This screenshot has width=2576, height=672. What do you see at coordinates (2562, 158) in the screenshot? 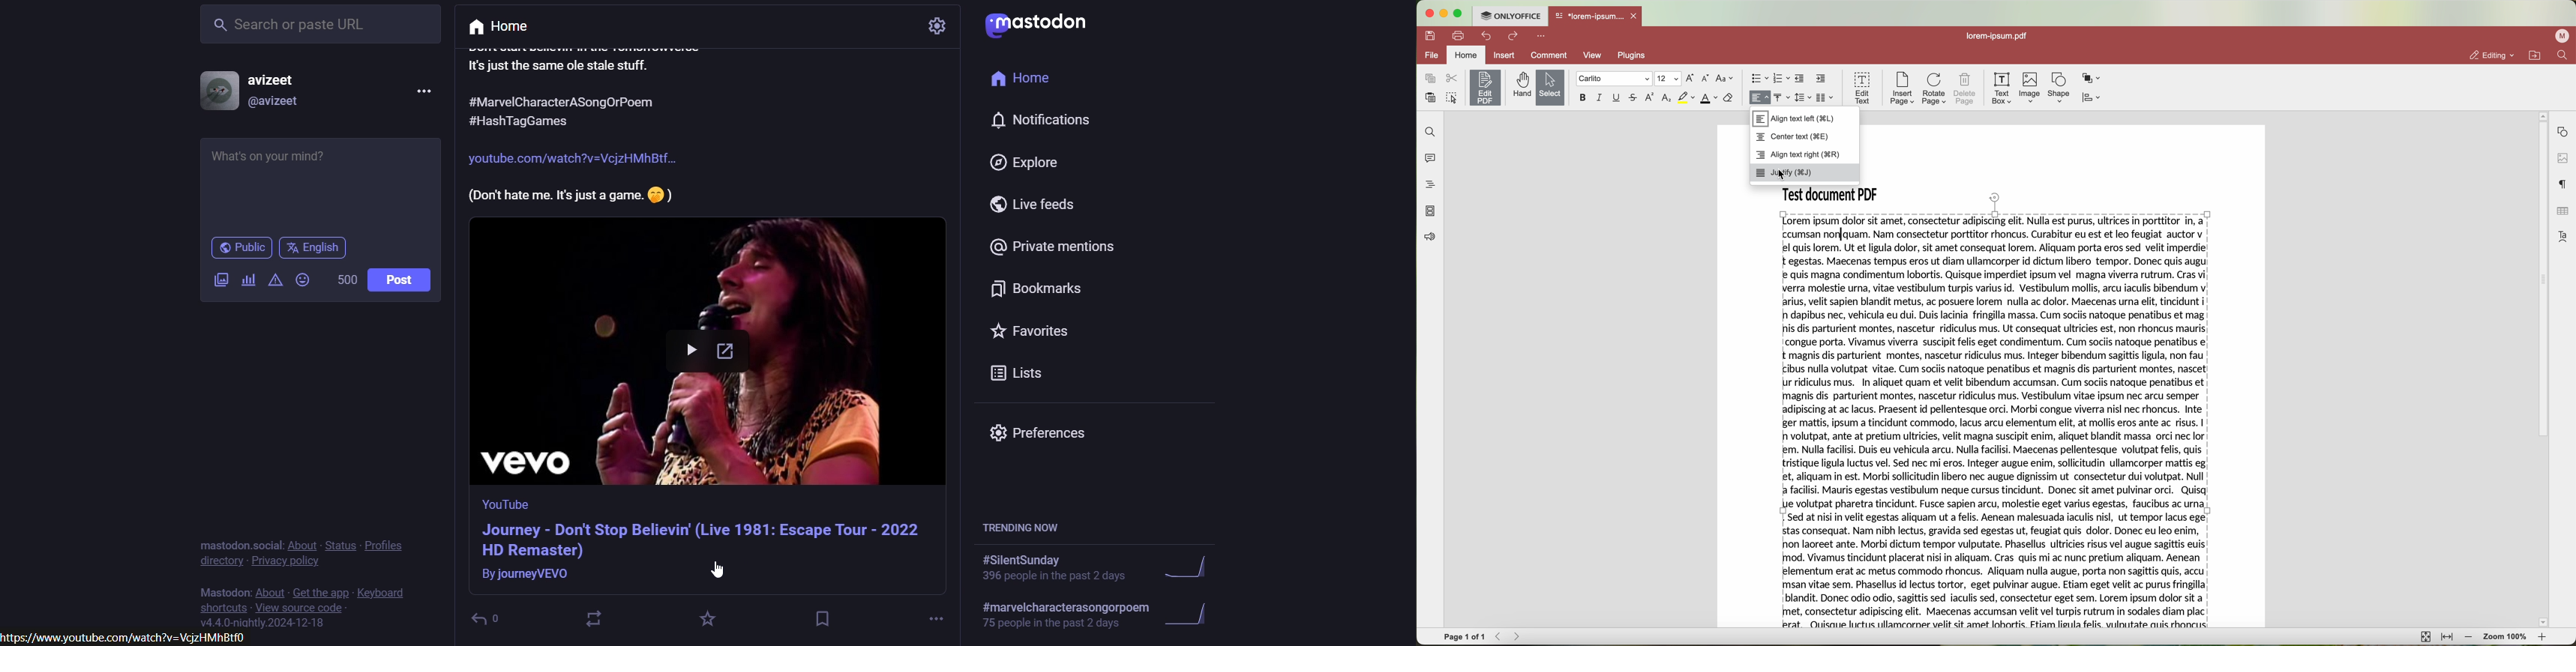
I see `image settings` at bounding box center [2562, 158].